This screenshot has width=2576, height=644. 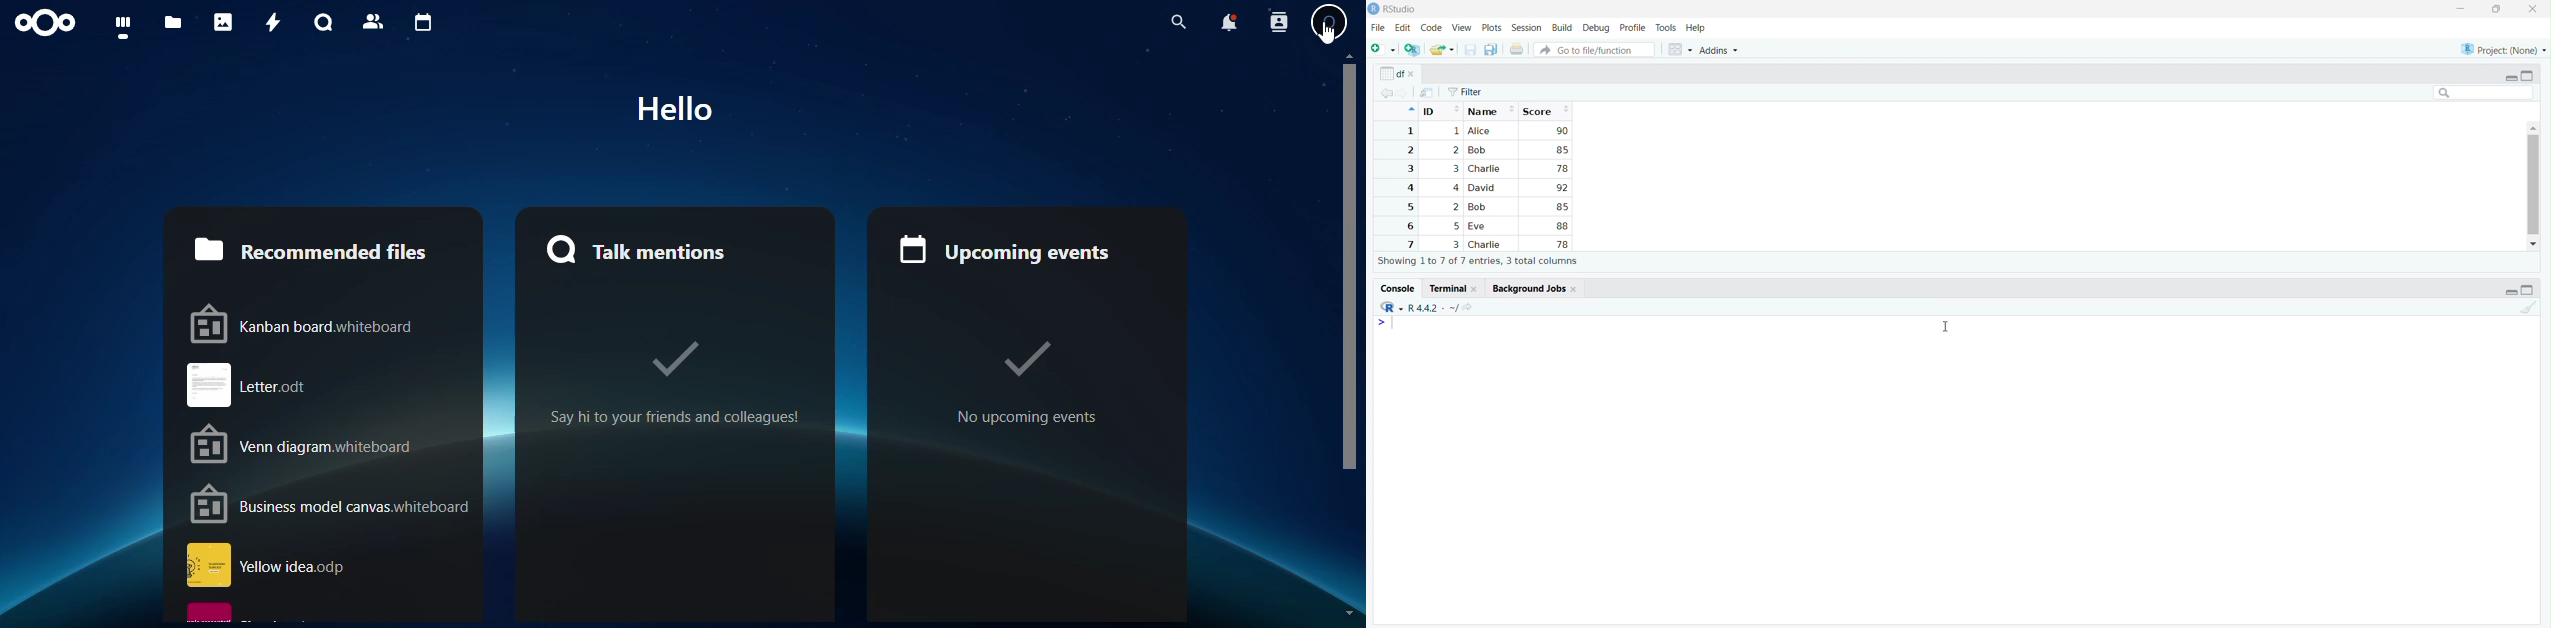 What do you see at coordinates (675, 108) in the screenshot?
I see `hello` at bounding box center [675, 108].